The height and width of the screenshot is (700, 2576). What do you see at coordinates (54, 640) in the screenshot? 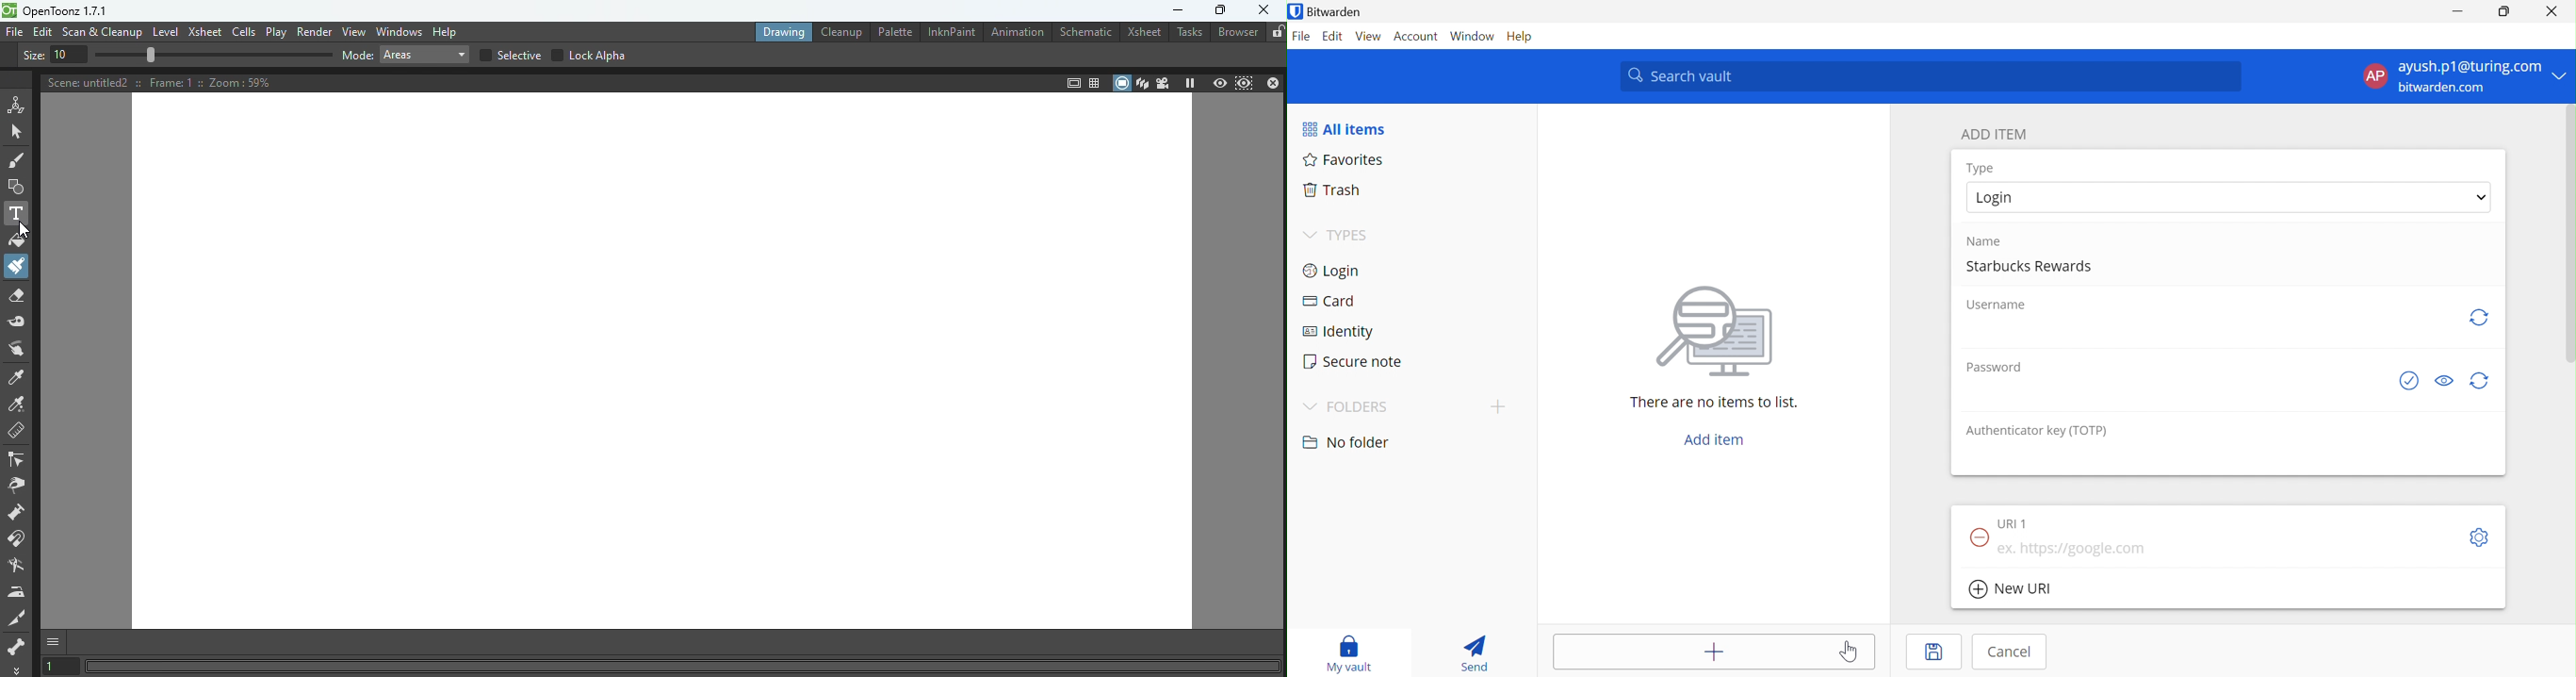
I see `GUI Show/hide` at bounding box center [54, 640].